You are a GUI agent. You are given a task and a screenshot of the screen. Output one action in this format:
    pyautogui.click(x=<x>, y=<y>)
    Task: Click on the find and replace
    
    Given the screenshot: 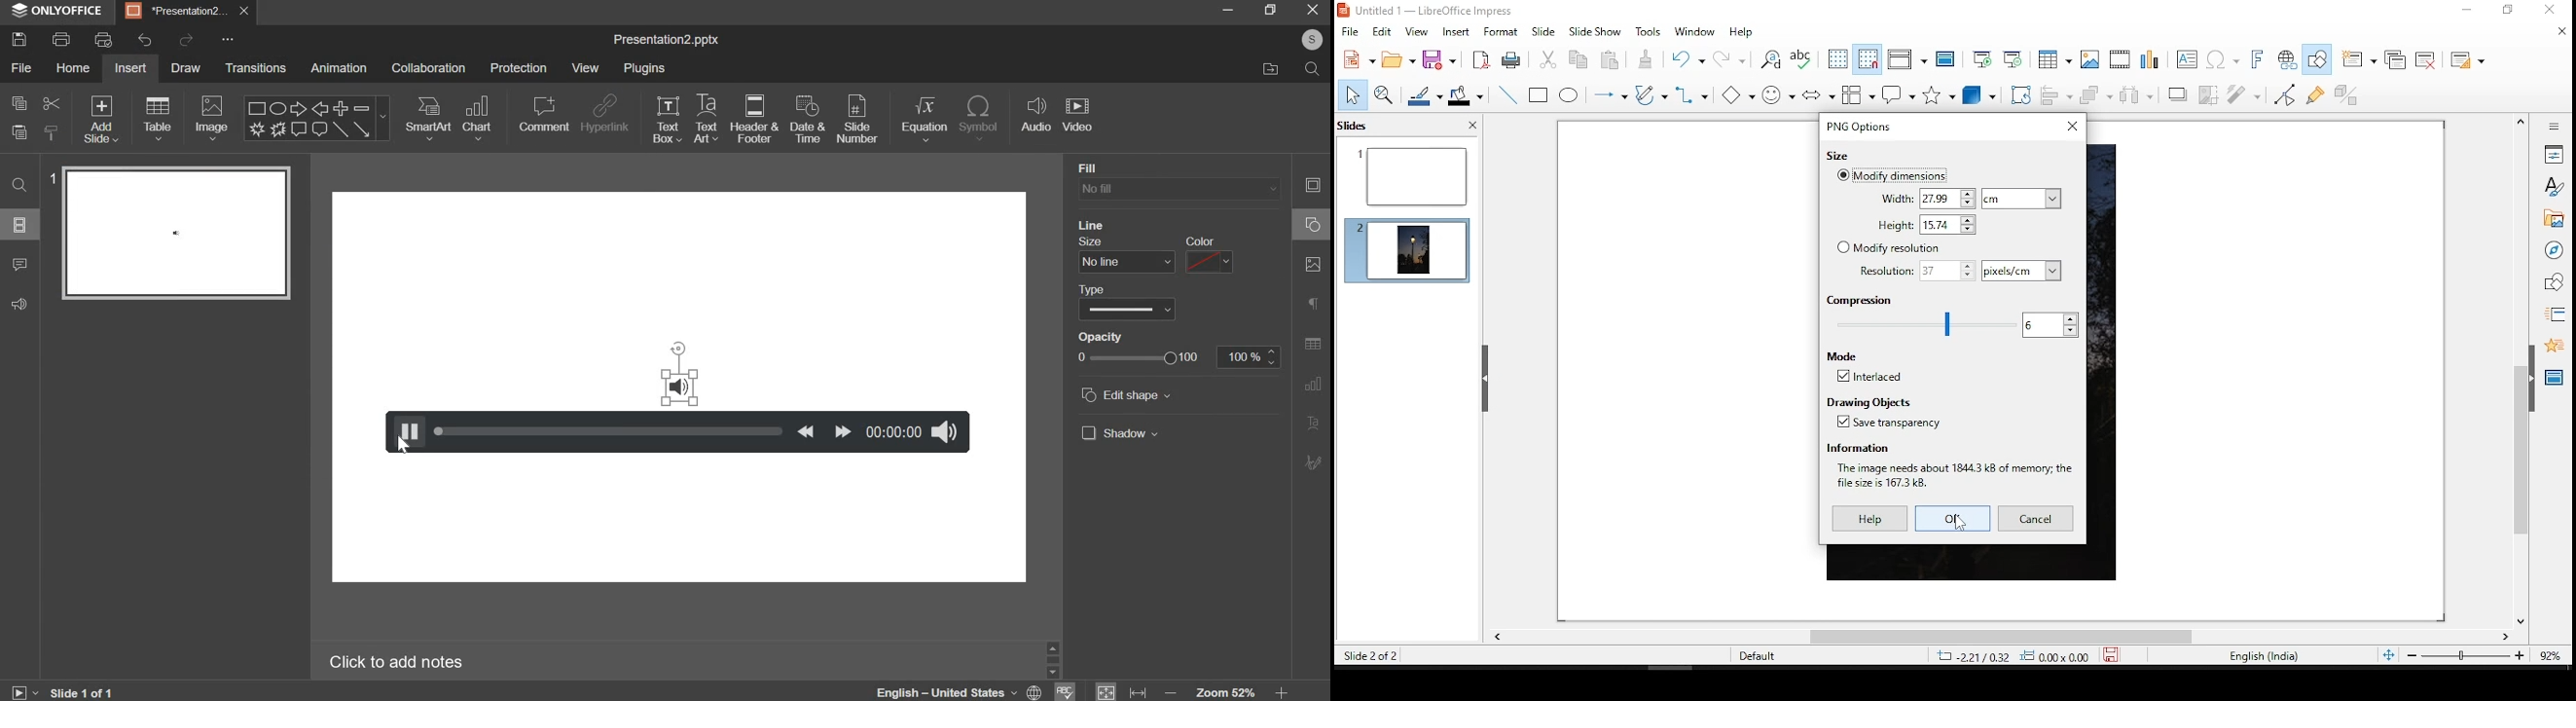 What is the action you would take?
    pyautogui.click(x=1768, y=57)
    